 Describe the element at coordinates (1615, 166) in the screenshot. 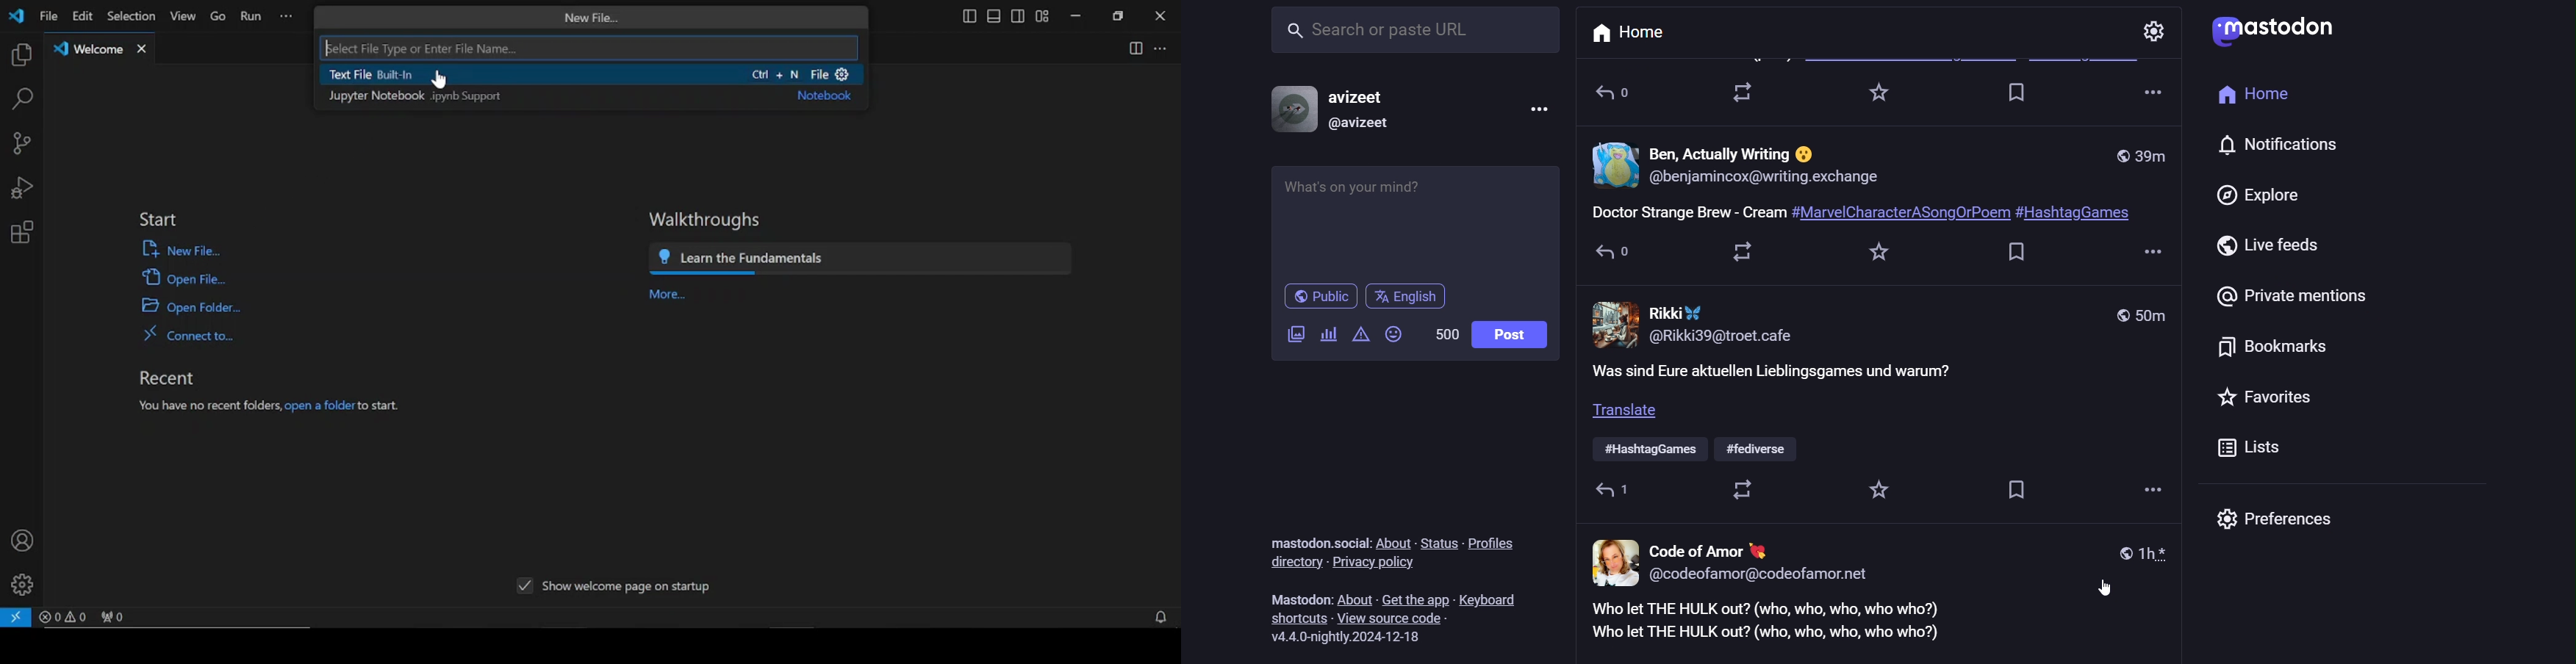

I see `image` at that location.